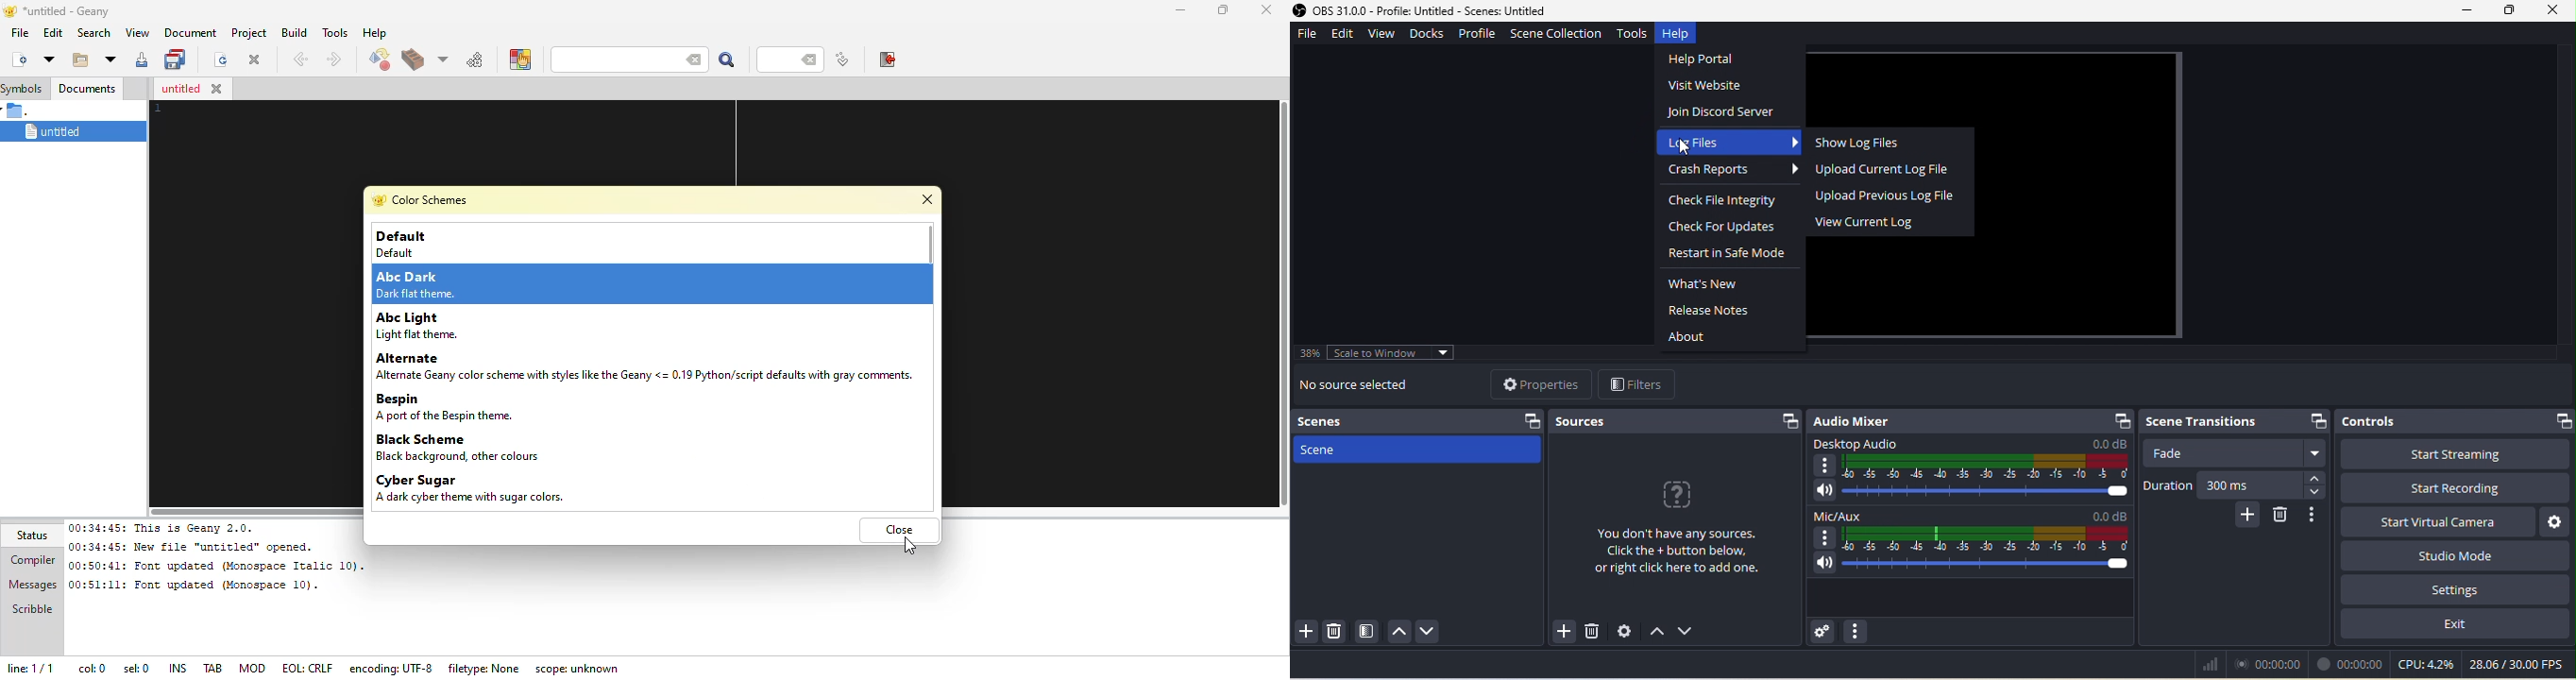 The height and width of the screenshot is (700, 2576). Describe the element at coordinates (1970, 420) in the screenshot. I see `audio mixer` at that location.